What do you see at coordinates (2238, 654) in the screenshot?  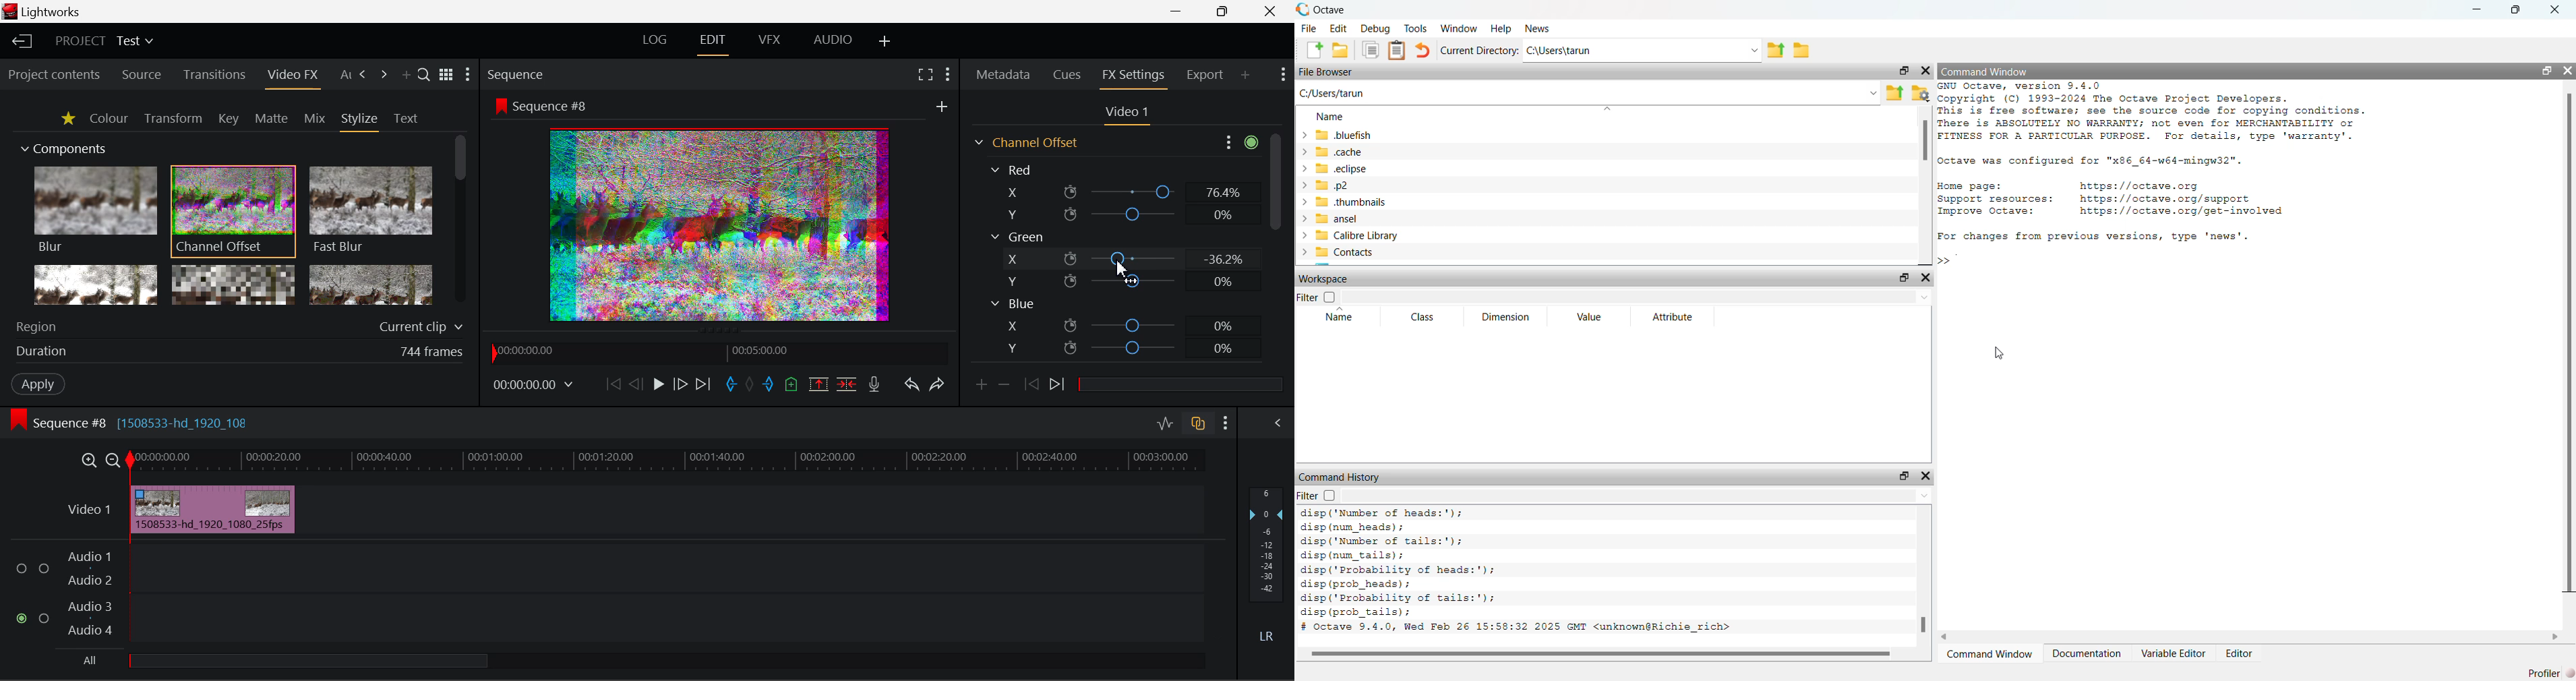 I see `Editor` at bounding box center [2238, 654].